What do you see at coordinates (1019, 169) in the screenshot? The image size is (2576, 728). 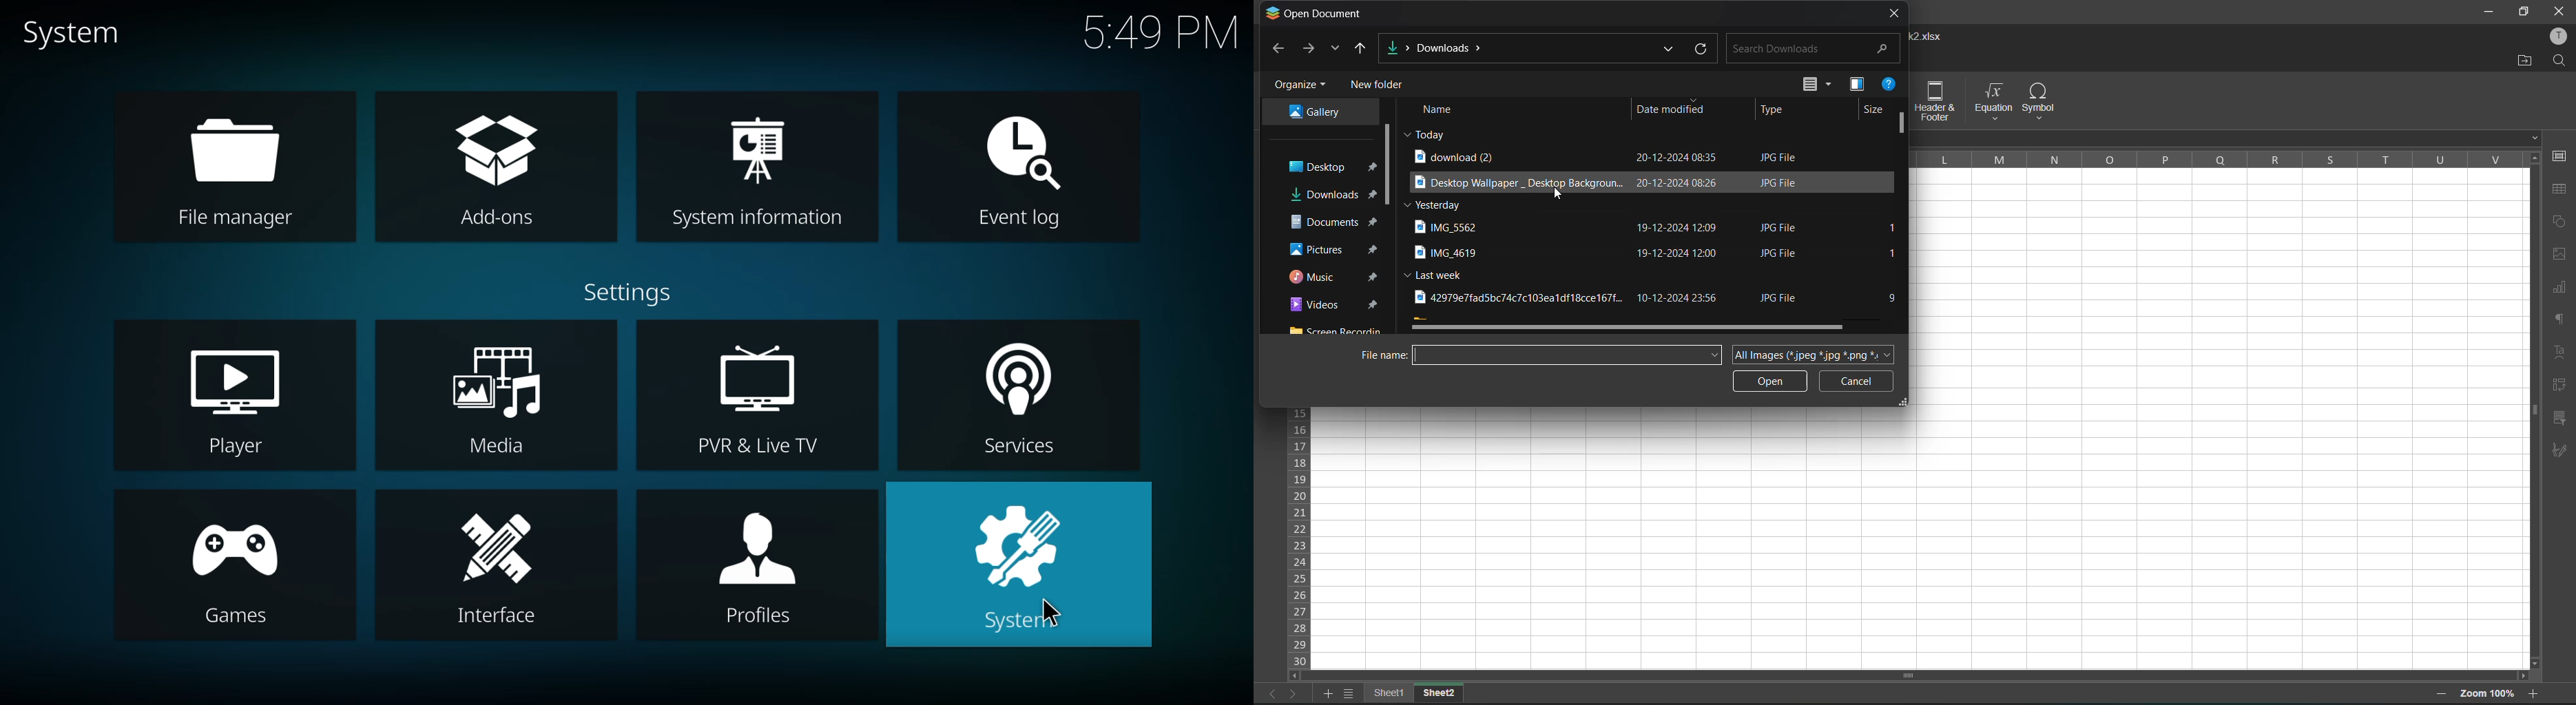 I see `event log` at bounding box center [1019, 169].